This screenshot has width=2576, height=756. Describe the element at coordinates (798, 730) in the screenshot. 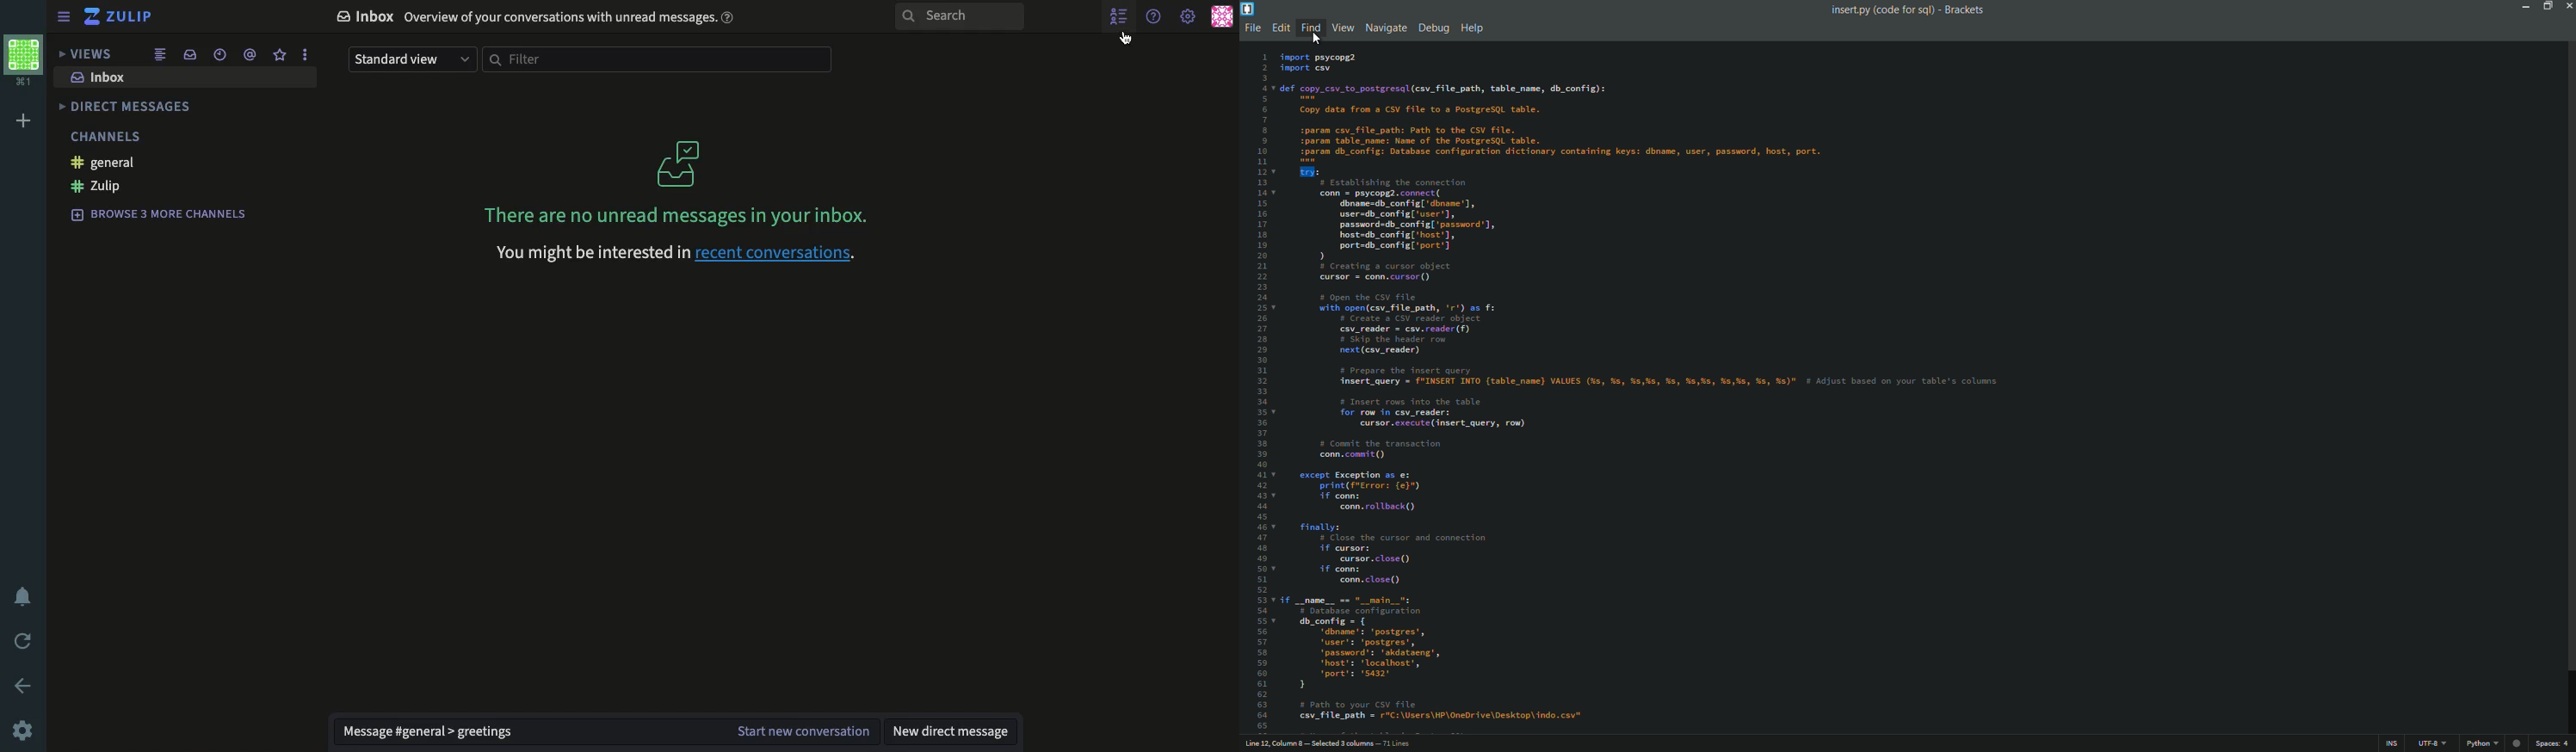

I see `start new conversation` at that location.